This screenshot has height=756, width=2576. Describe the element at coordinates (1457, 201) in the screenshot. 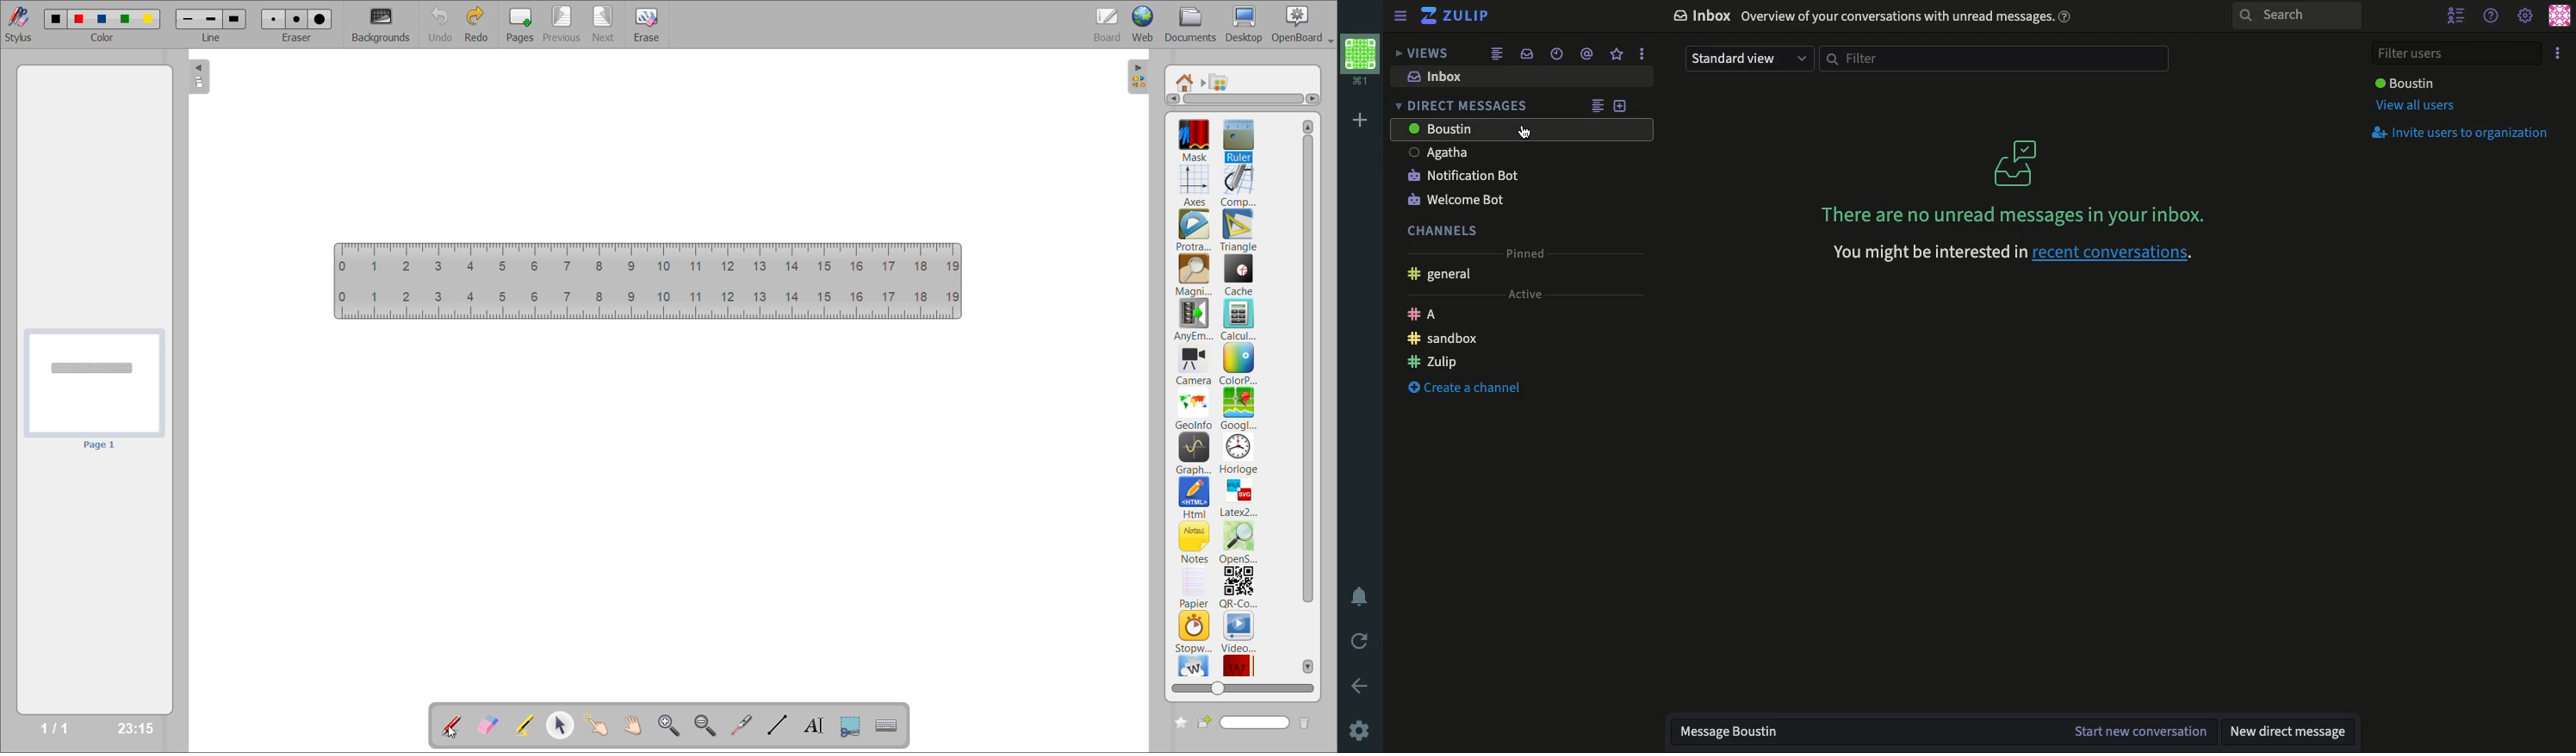

I see `Welcome bot` at that location.